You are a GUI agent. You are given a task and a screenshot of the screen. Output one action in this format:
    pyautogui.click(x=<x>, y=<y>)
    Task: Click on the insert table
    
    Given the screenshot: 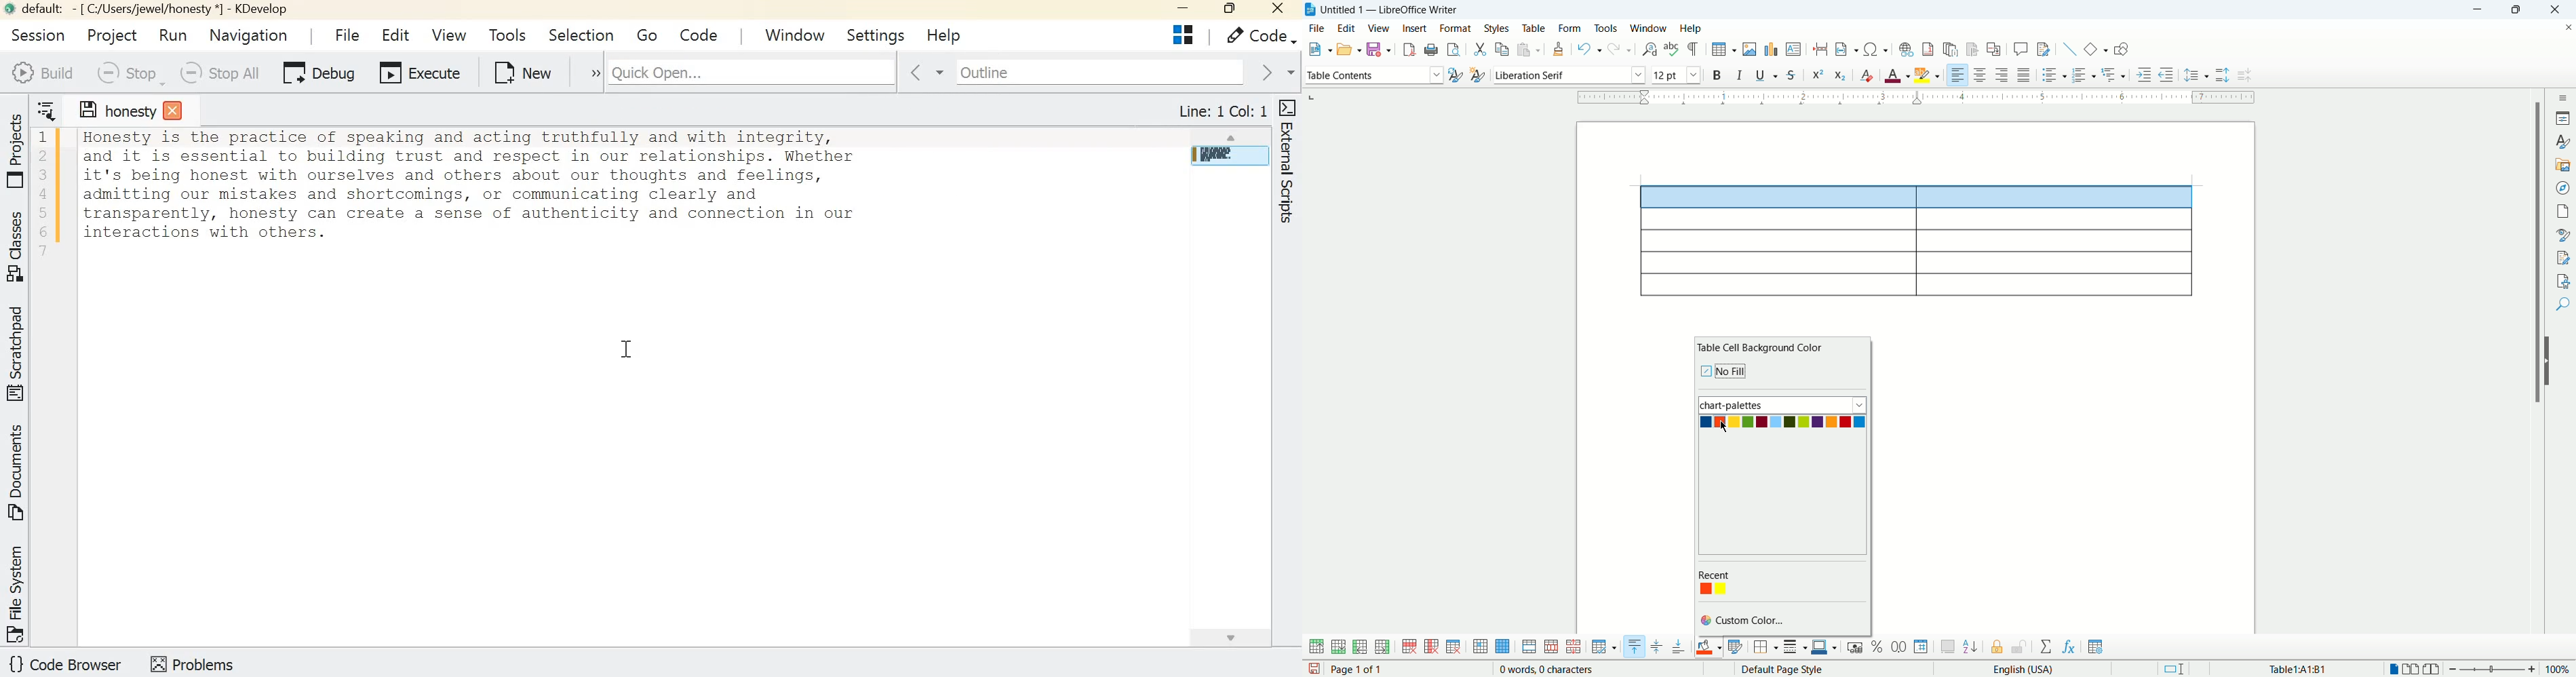 What is the action you would take?
    pyautogui.click(x=1724, y=49)
    